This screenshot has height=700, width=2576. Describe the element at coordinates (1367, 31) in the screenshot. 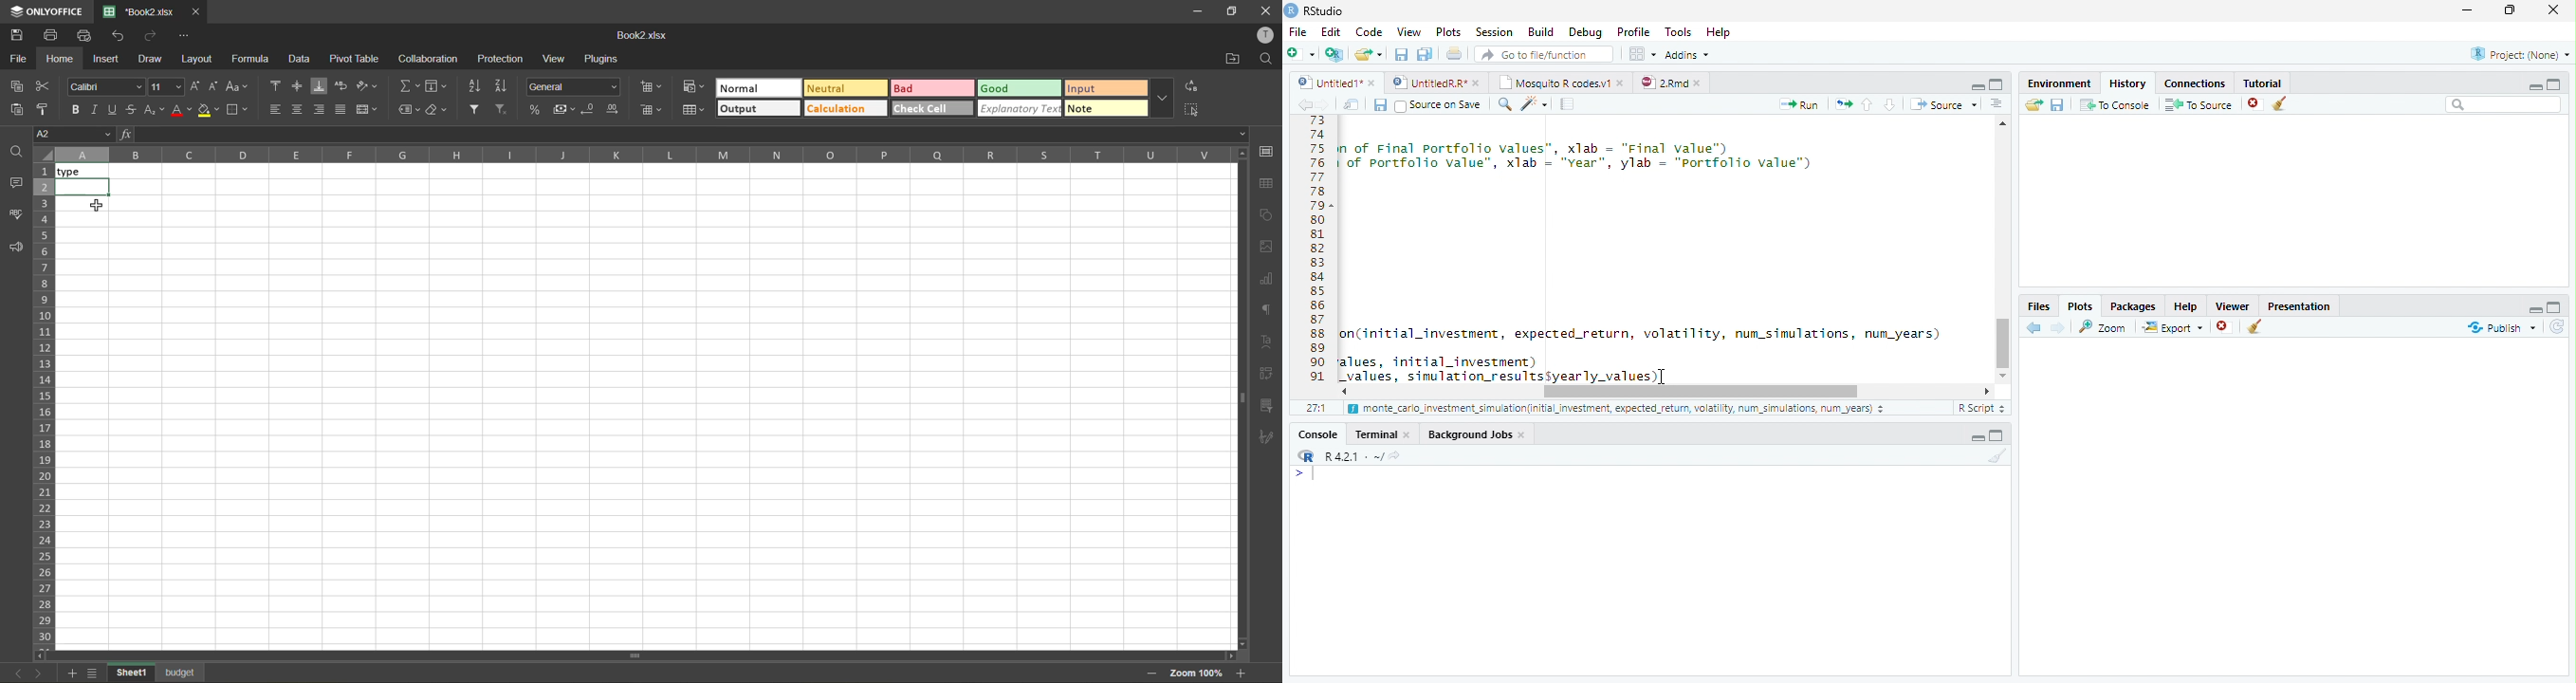

I see `Code` at that location.